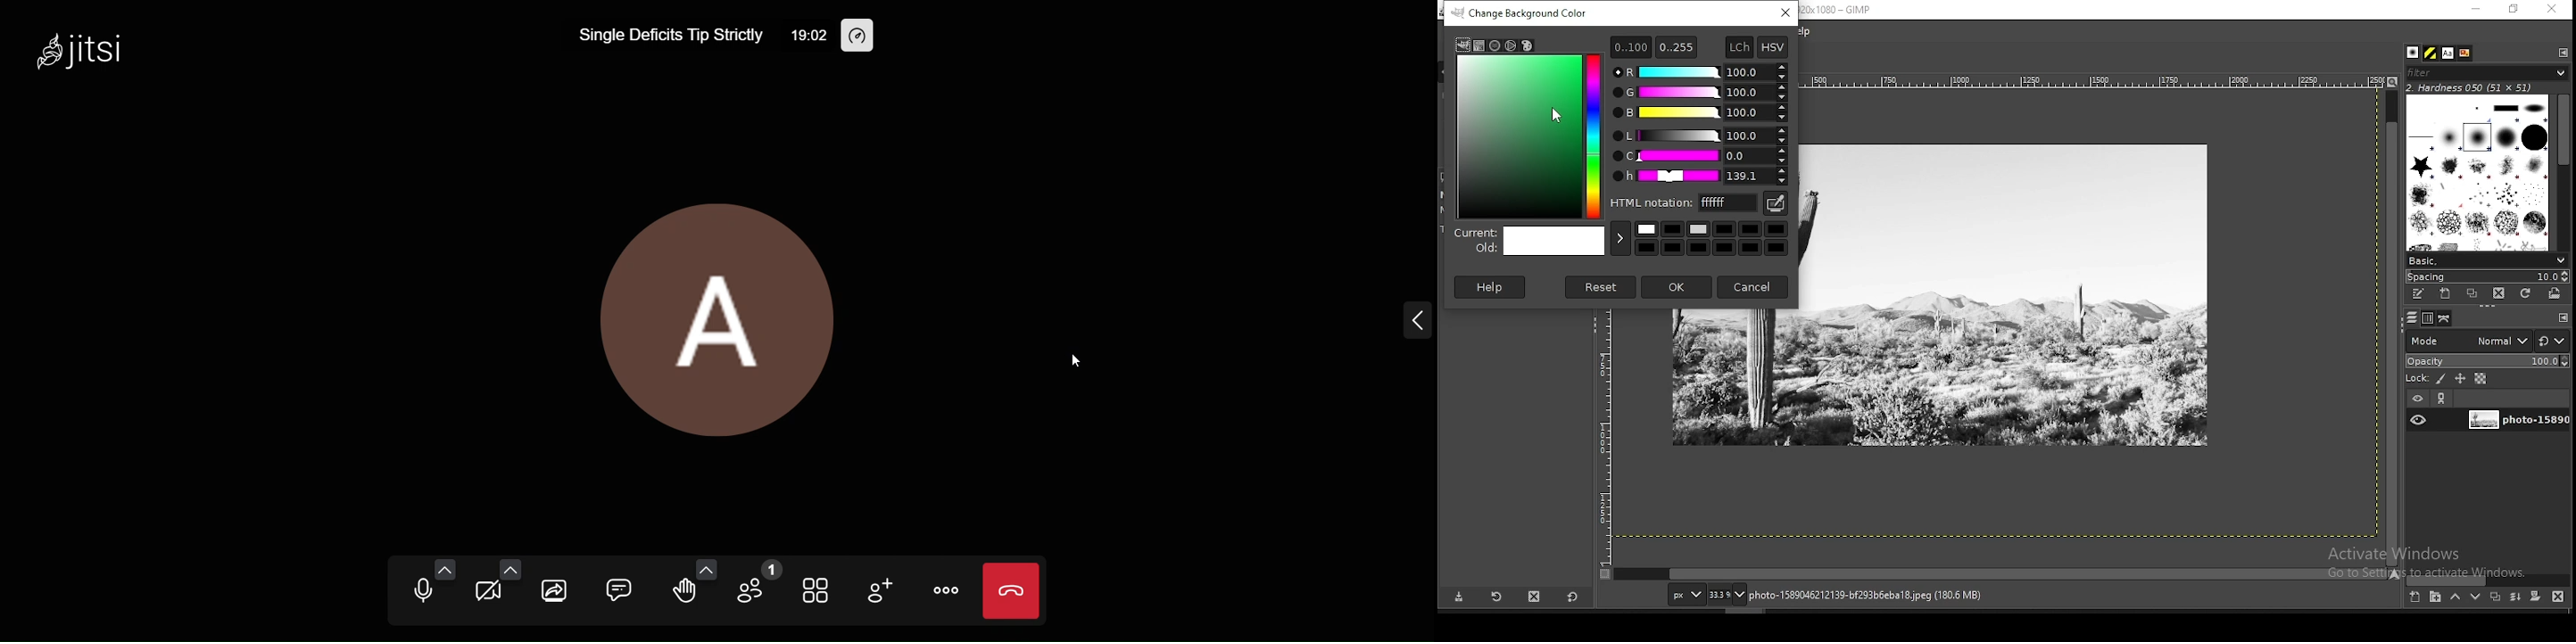 This screenshot has width=2576, height=644. What do you see at coordinates (2487, 276) in the screenshot?
I see `spacing` at bounding box center [2487, 276].